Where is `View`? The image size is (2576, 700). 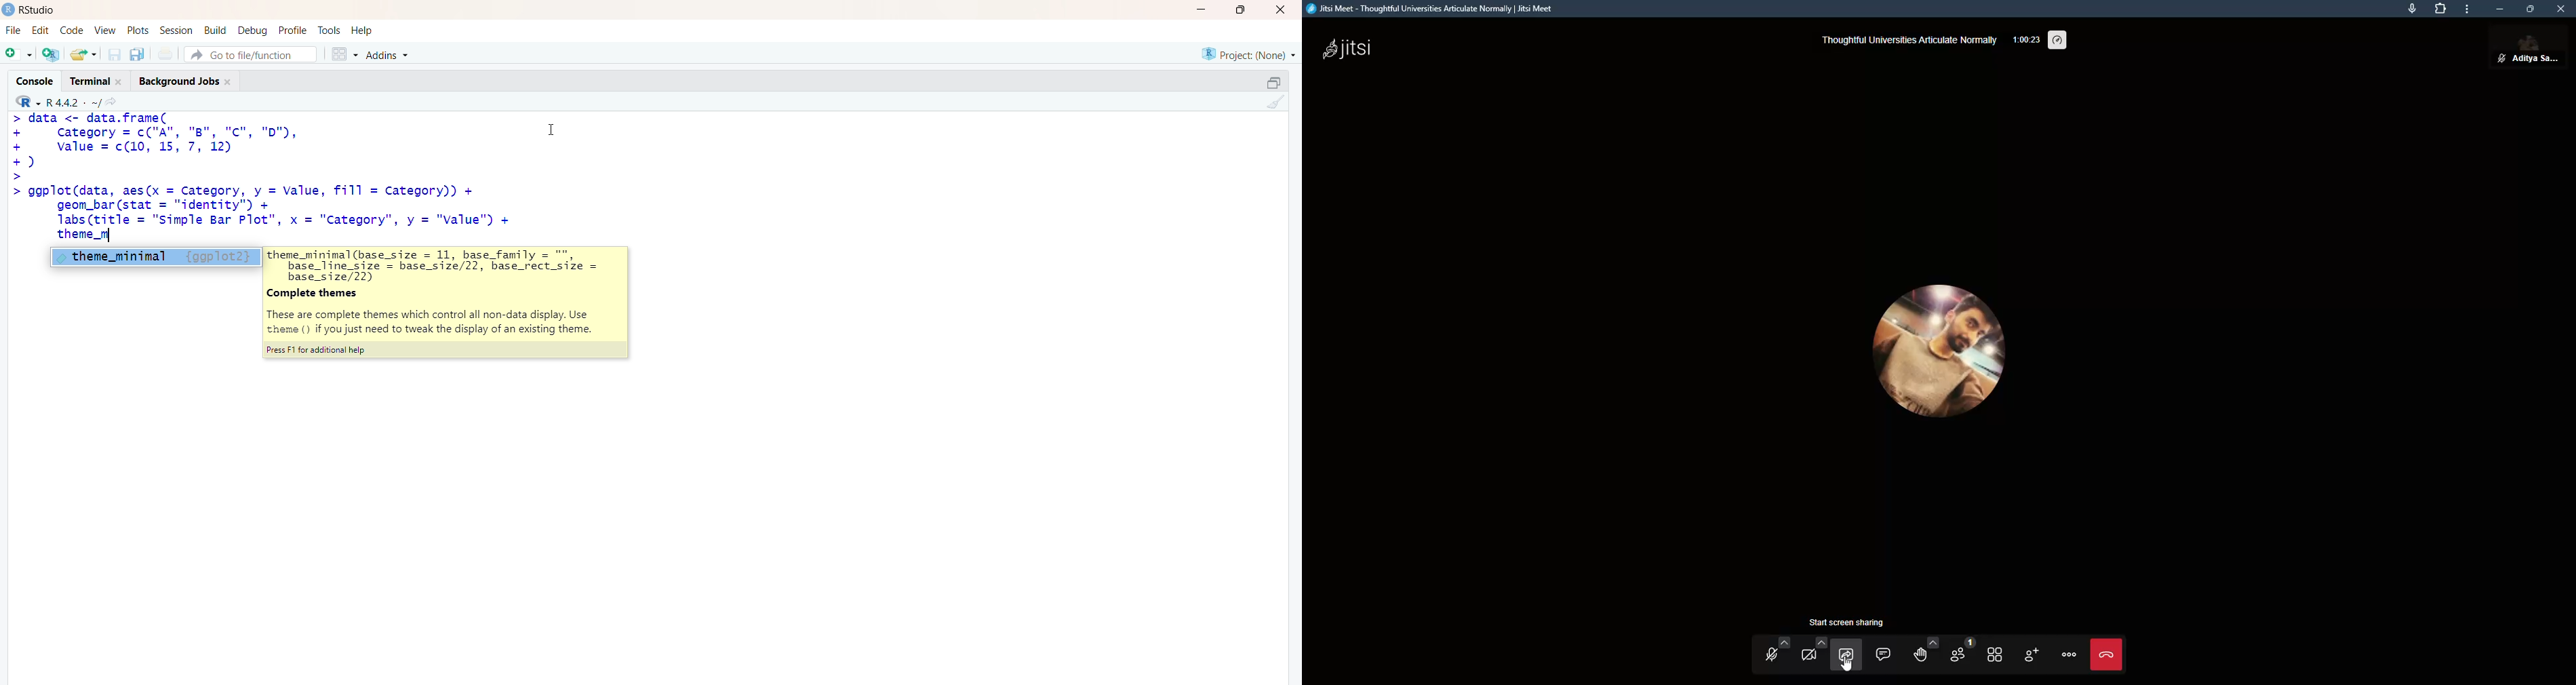
View is located at coordinates (106, 31).